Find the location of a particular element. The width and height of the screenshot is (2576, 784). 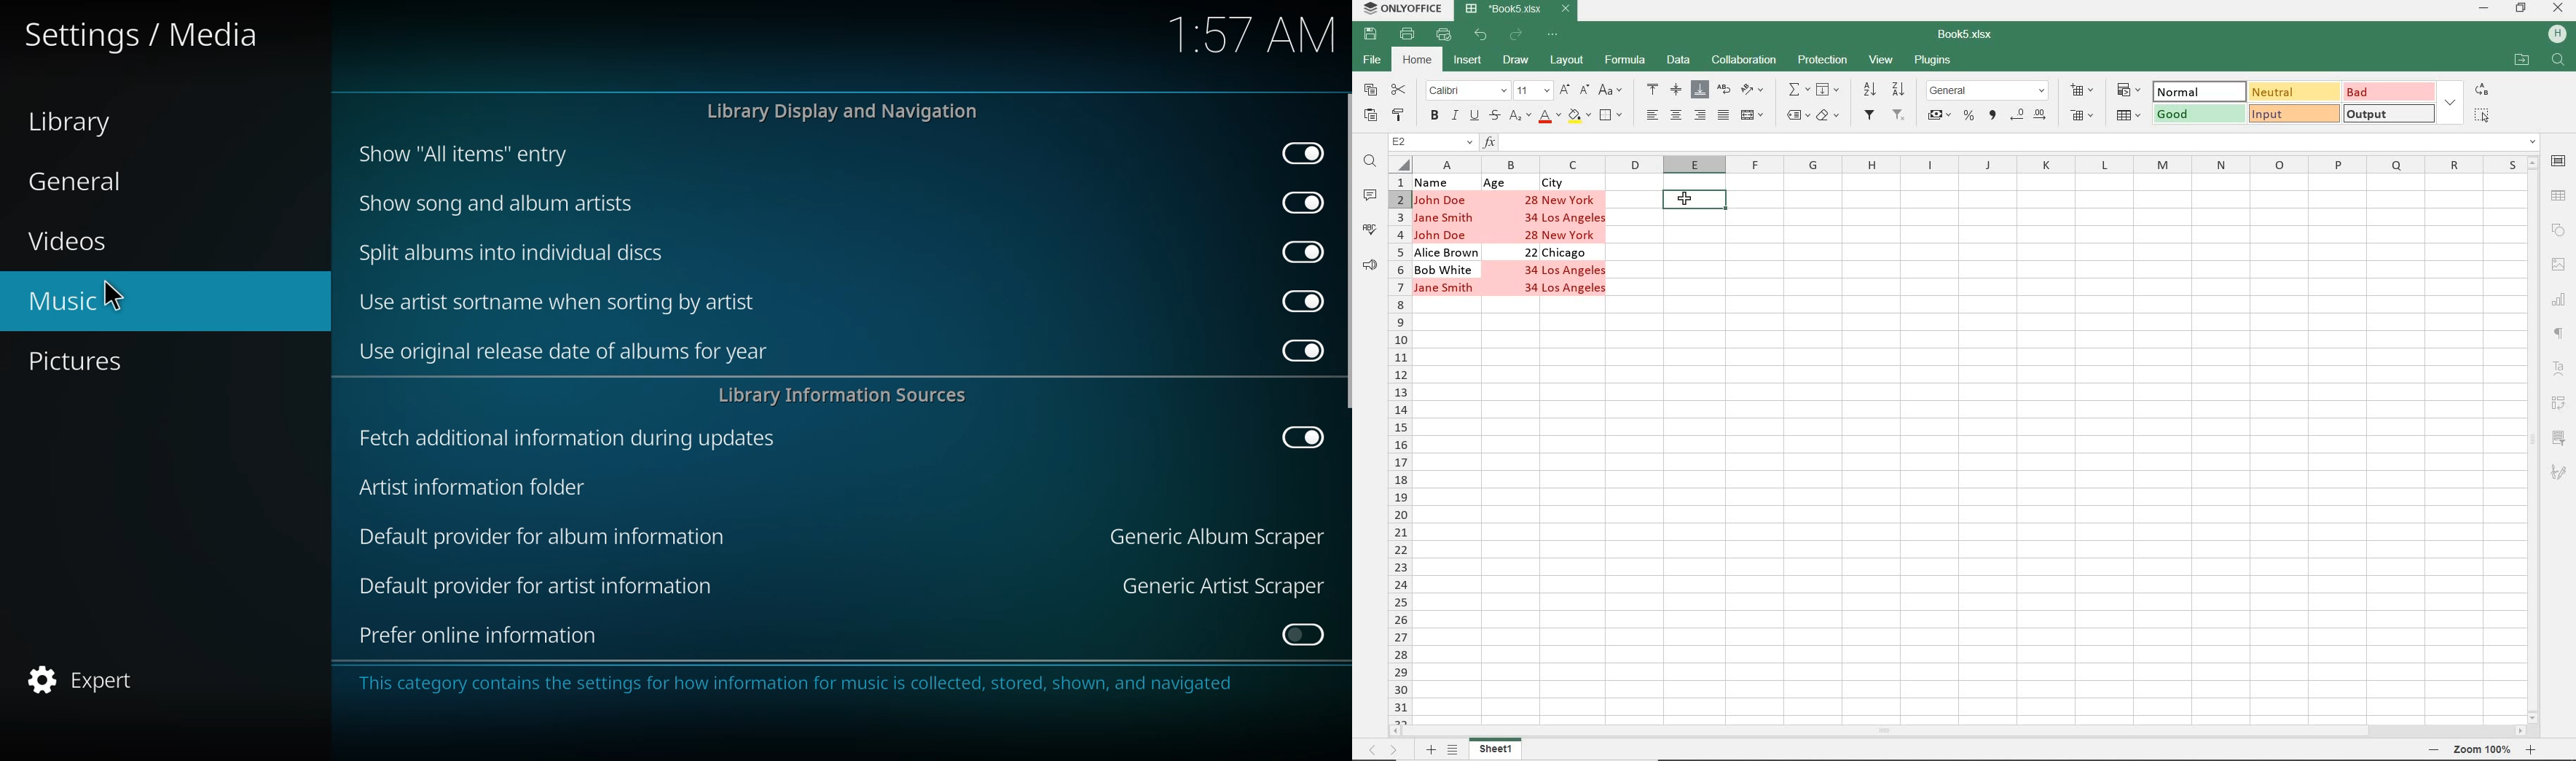

Los Angeles is located at coordinates (1576, 289).